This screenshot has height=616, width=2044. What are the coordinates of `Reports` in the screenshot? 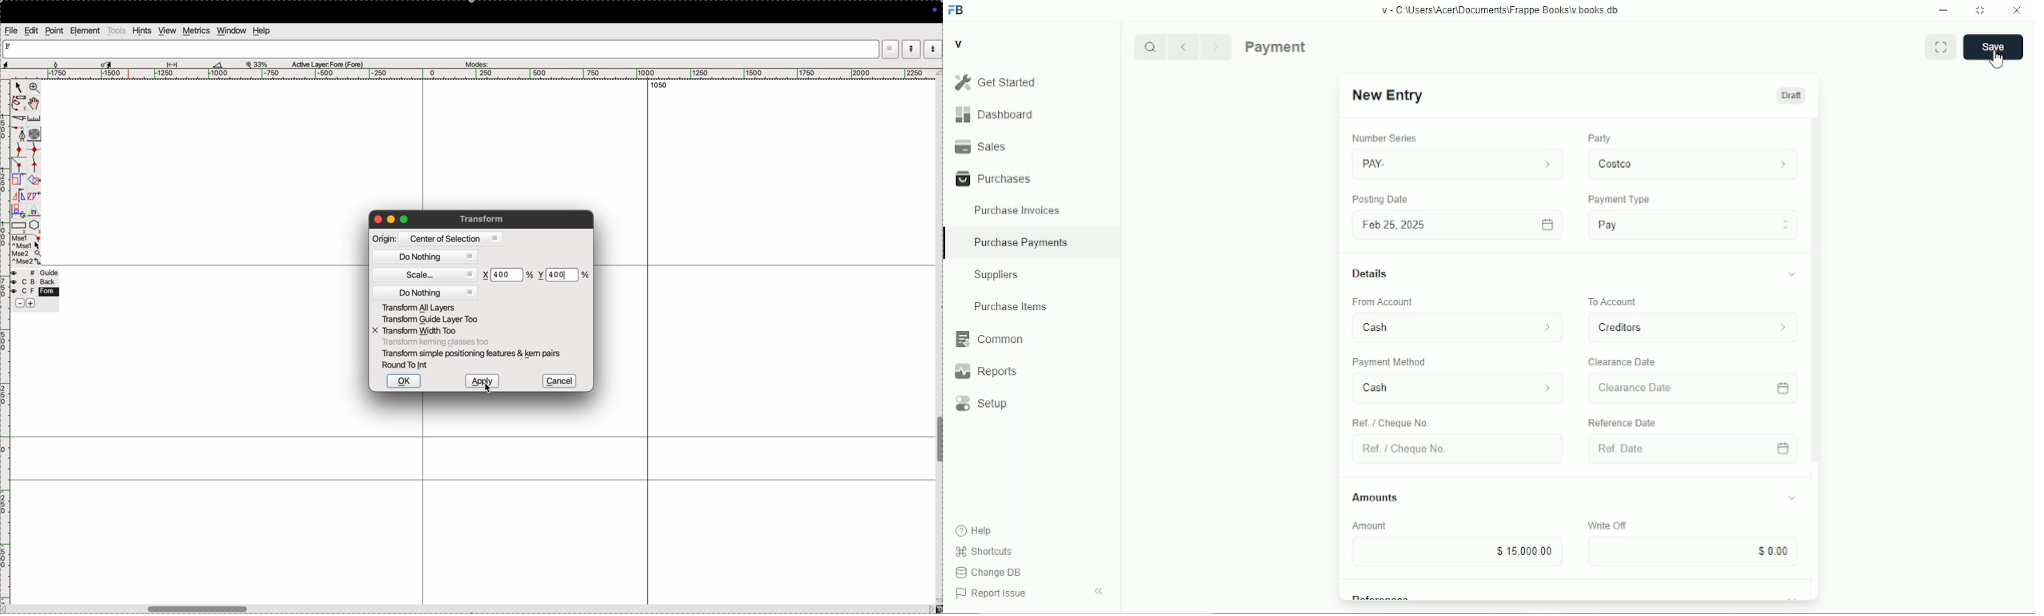 It's located at (1032, 371).